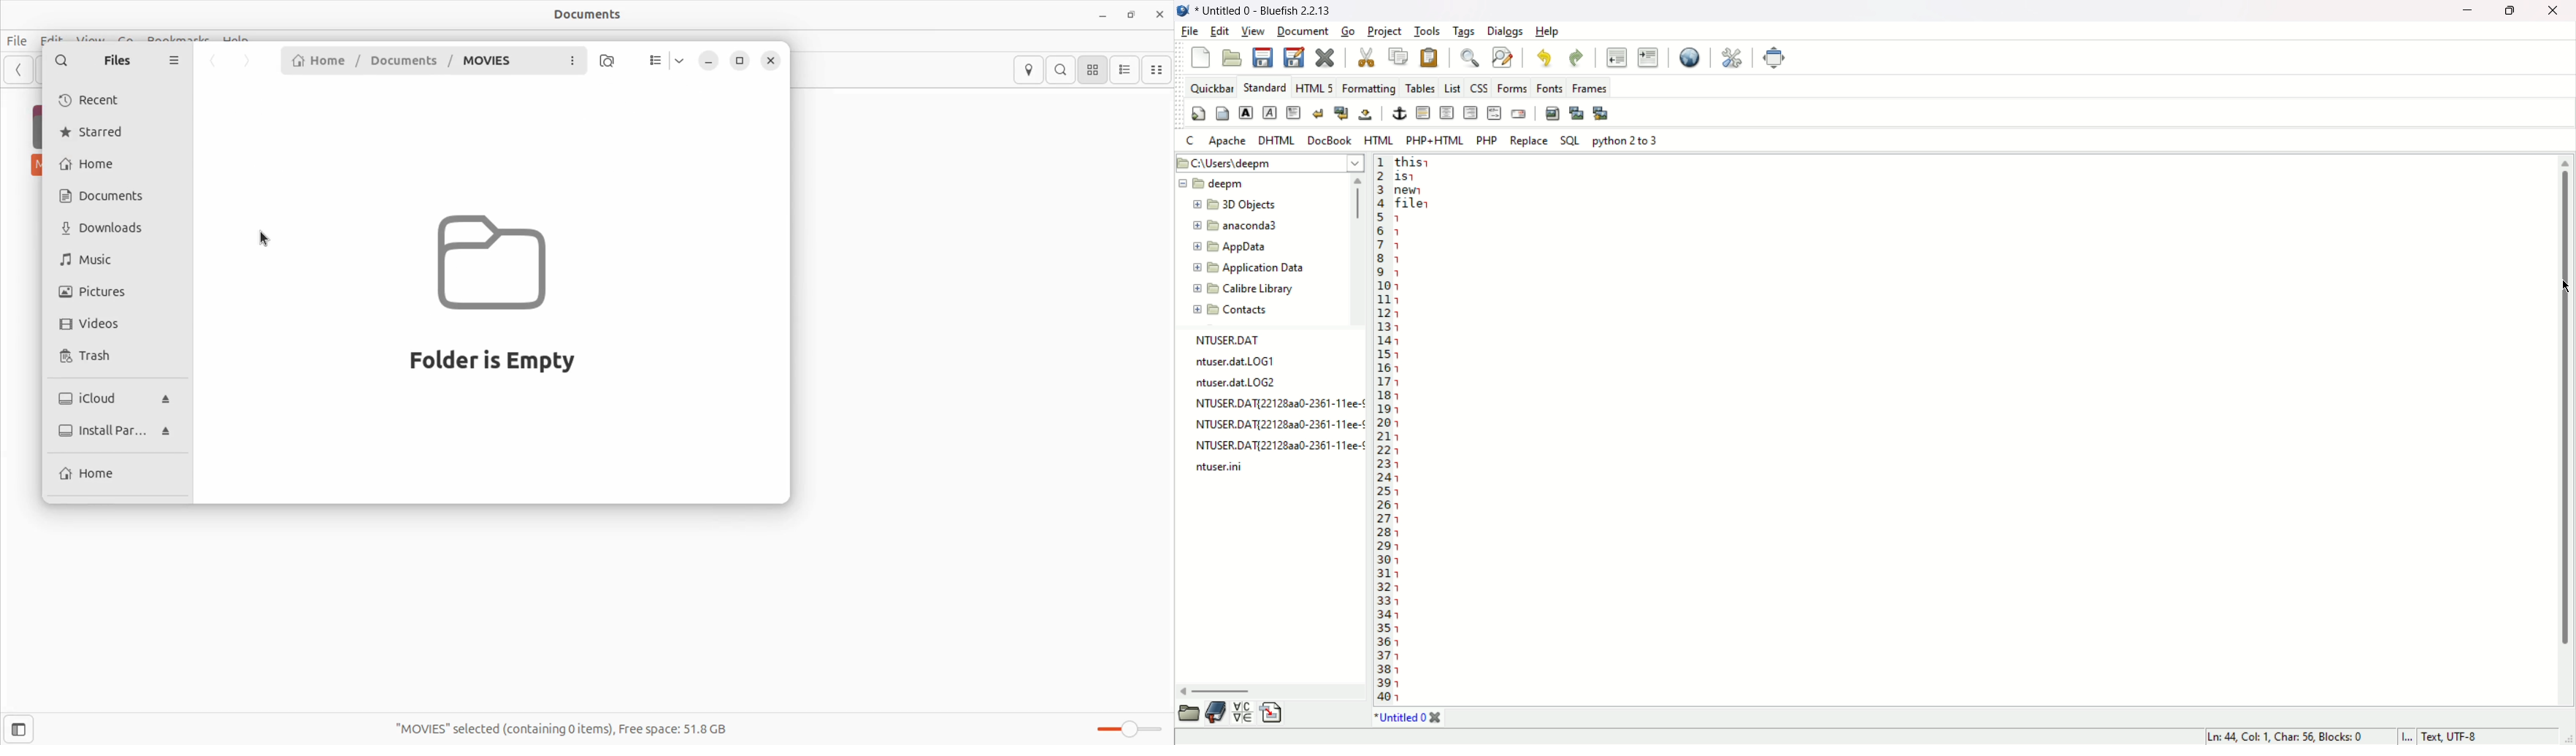 The height and width of the screenshot is (756, 2576). I want to click on new file, so click(1199, 58).